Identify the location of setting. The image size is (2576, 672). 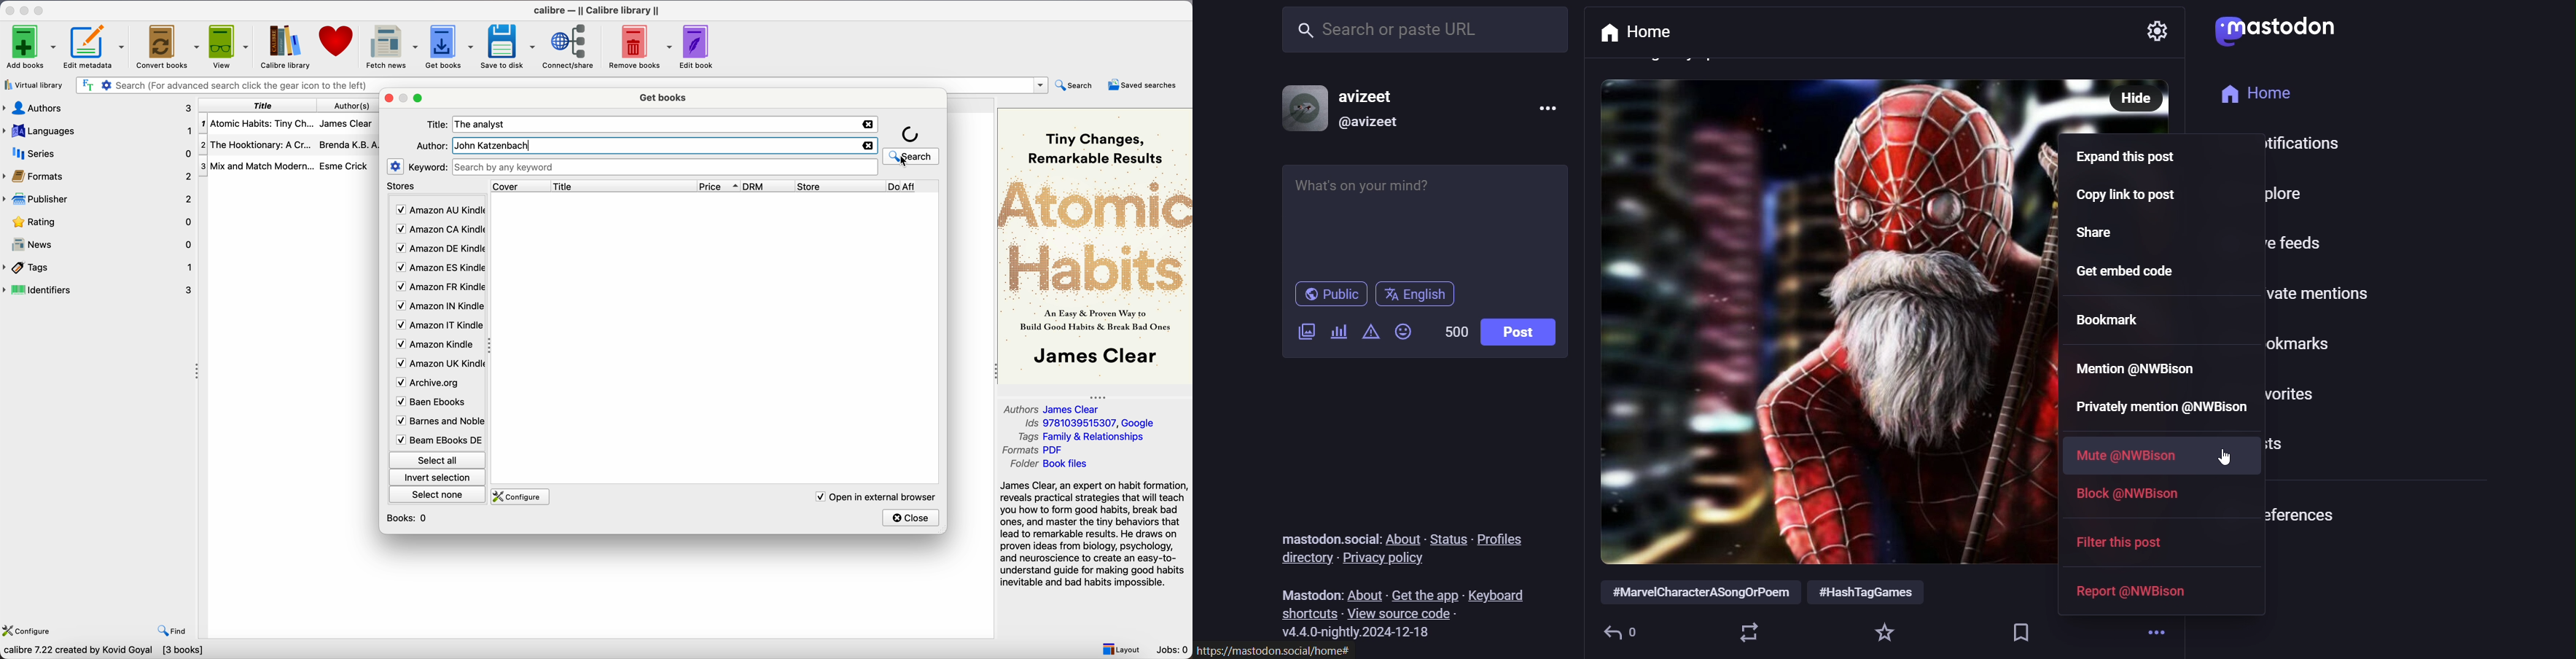
(2160, 31).